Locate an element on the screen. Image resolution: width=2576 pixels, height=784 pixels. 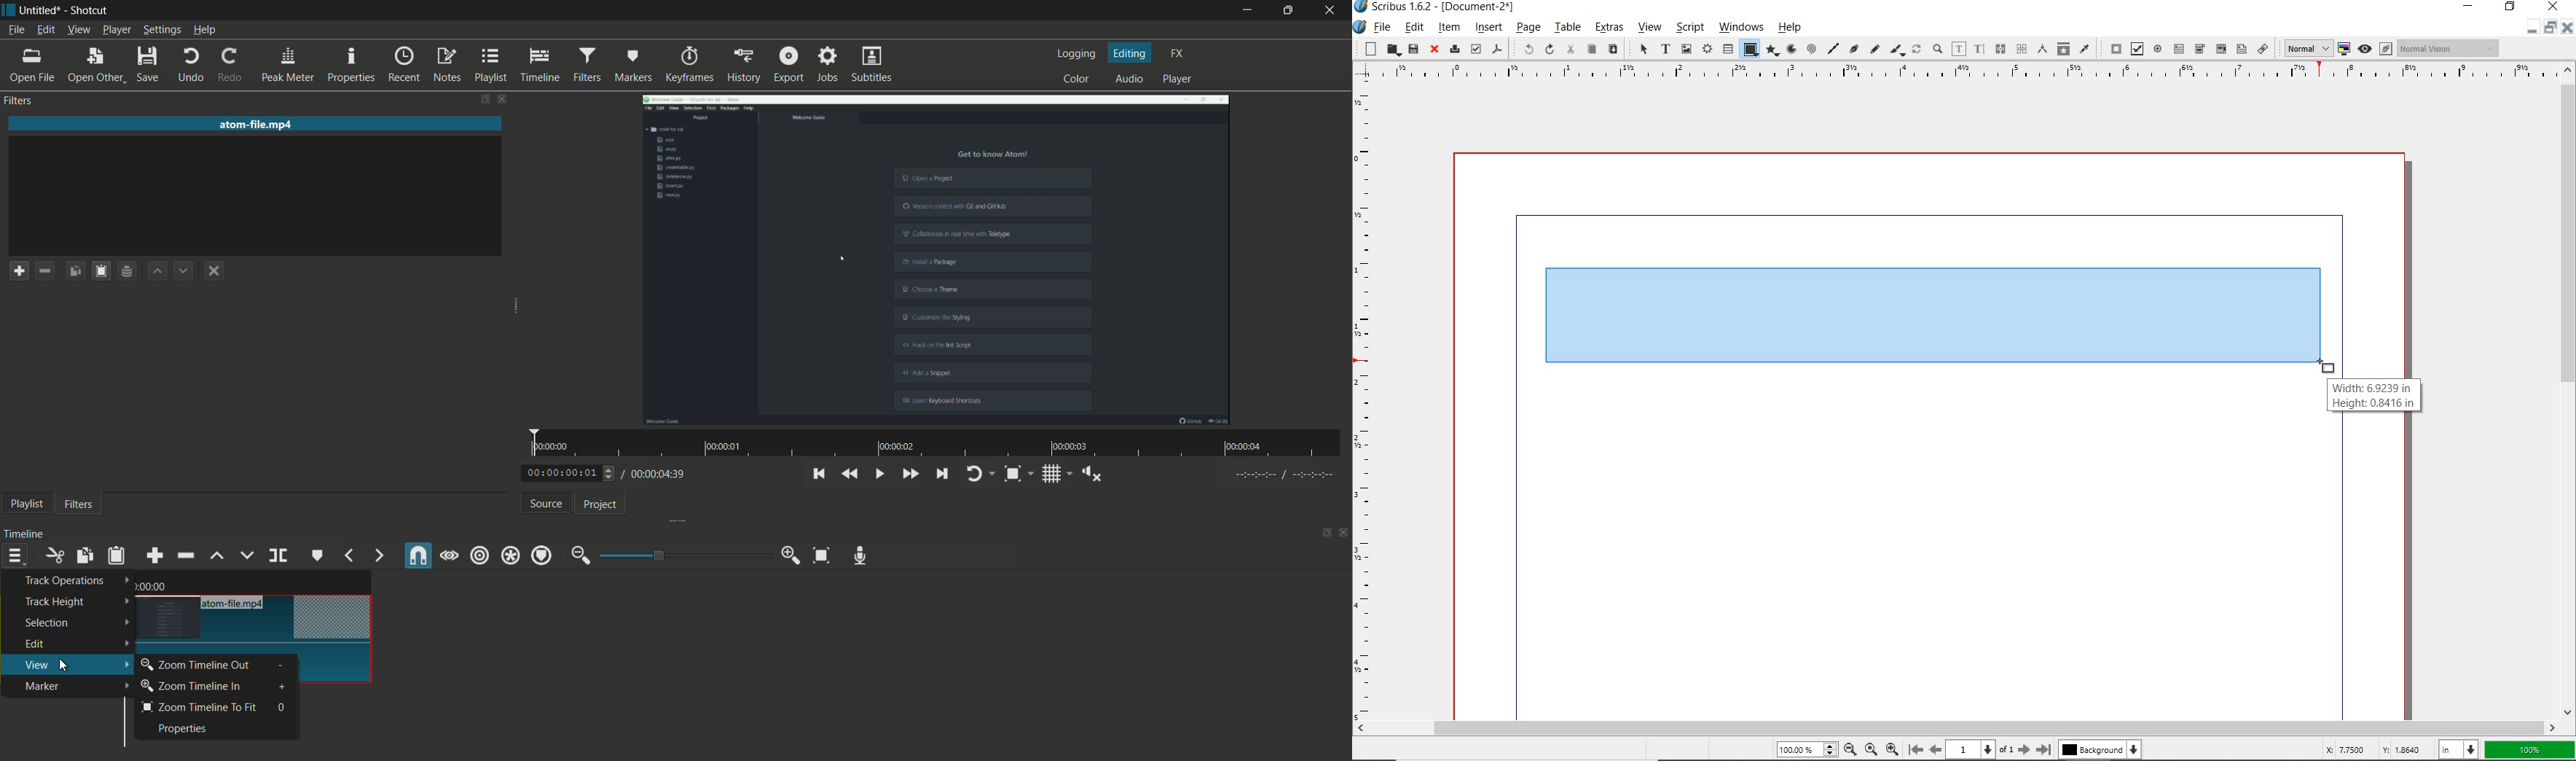
edit is located at coordinates (1415, 27).